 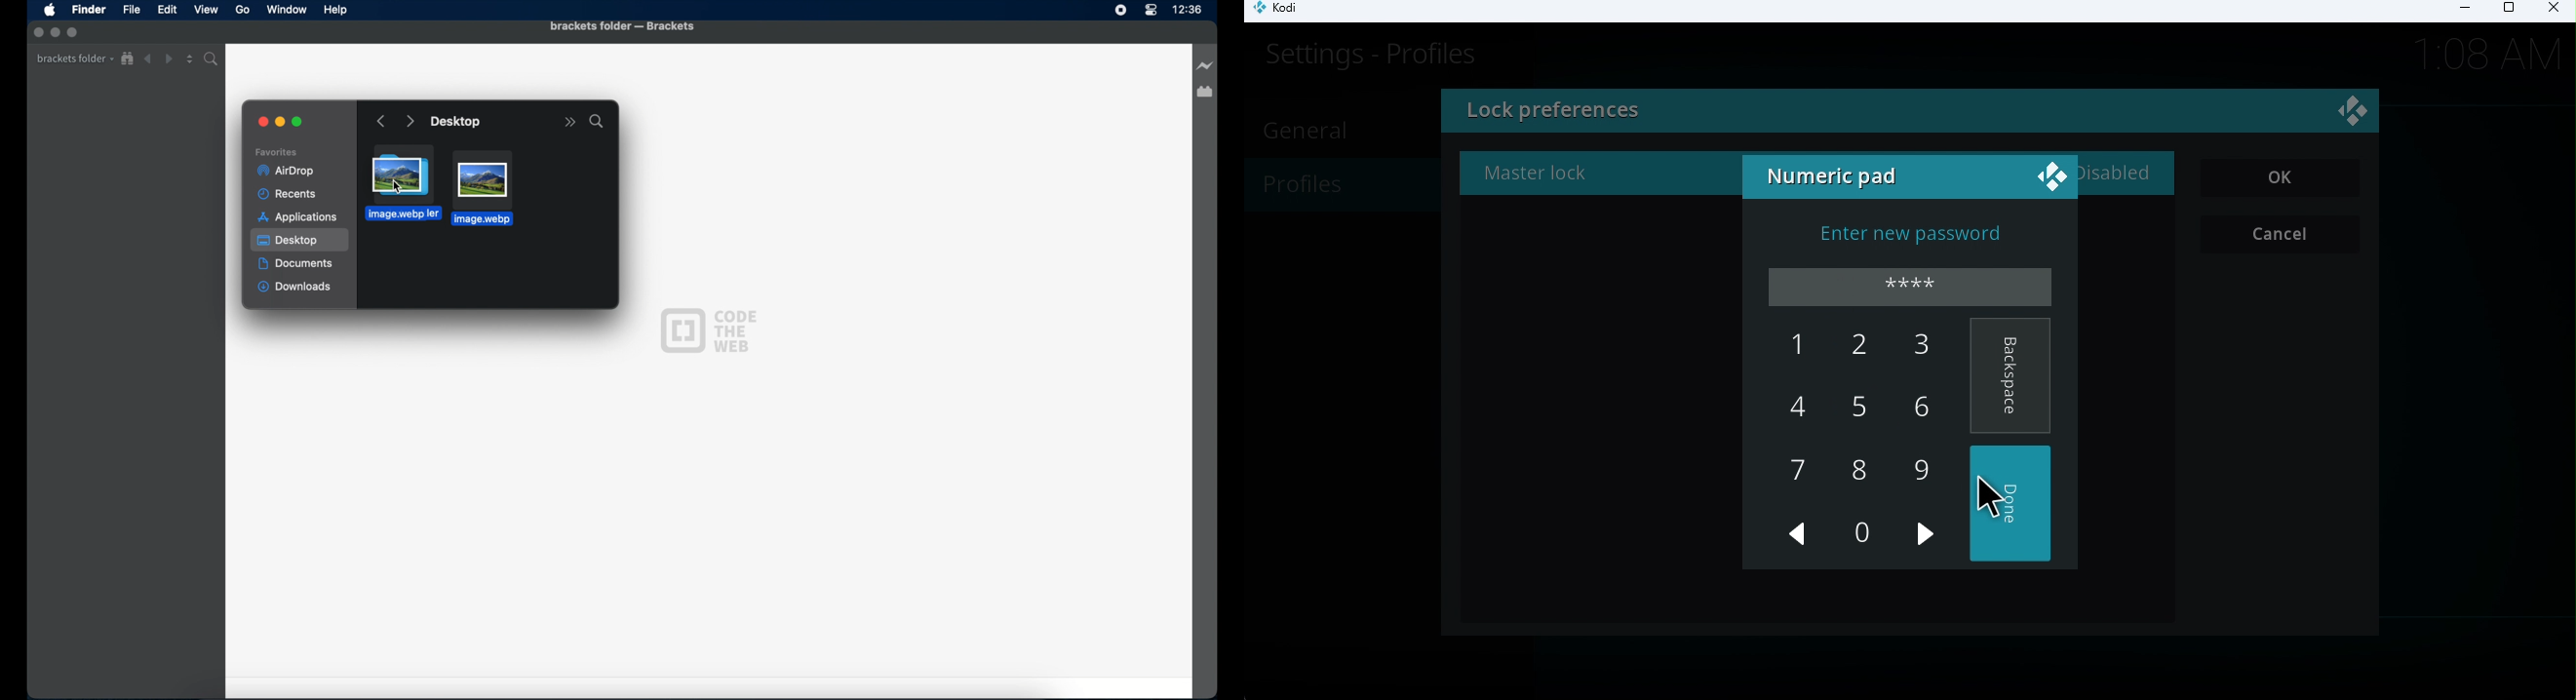 What do you see at coordinates (457, 123) in the screenshot?
I see `desktop` at bounding box center [457, 123].